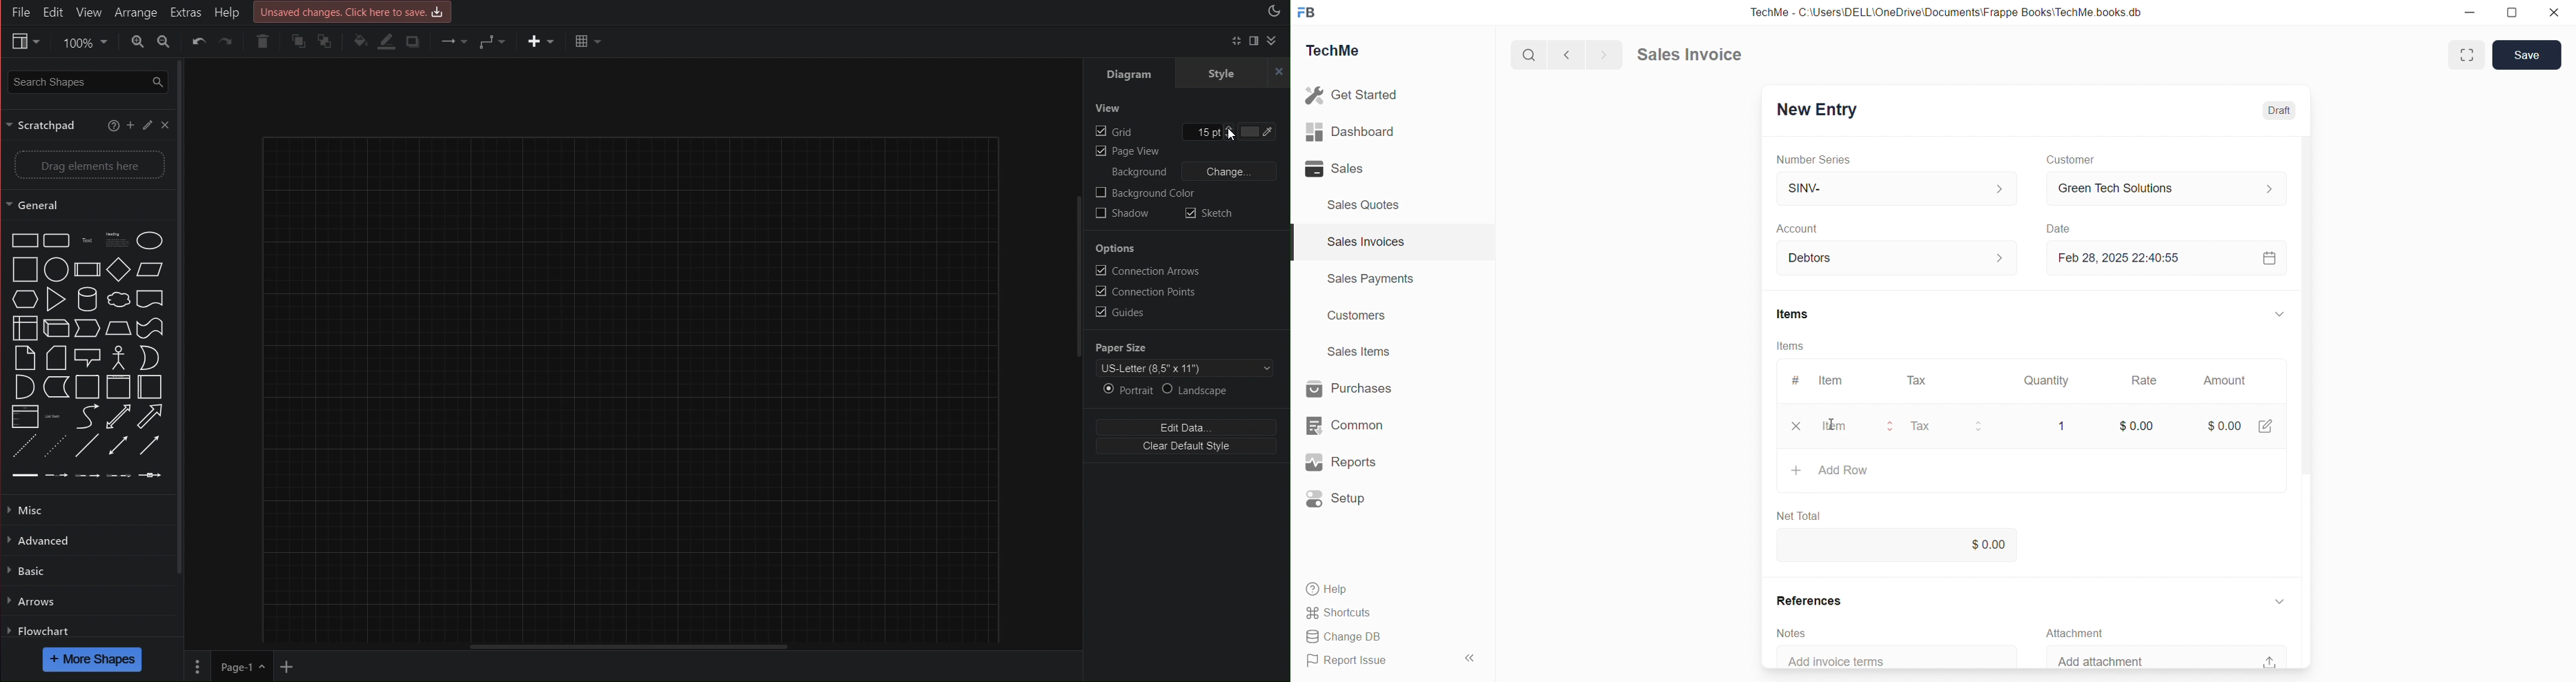  I want to click on View, so click(89, 12).